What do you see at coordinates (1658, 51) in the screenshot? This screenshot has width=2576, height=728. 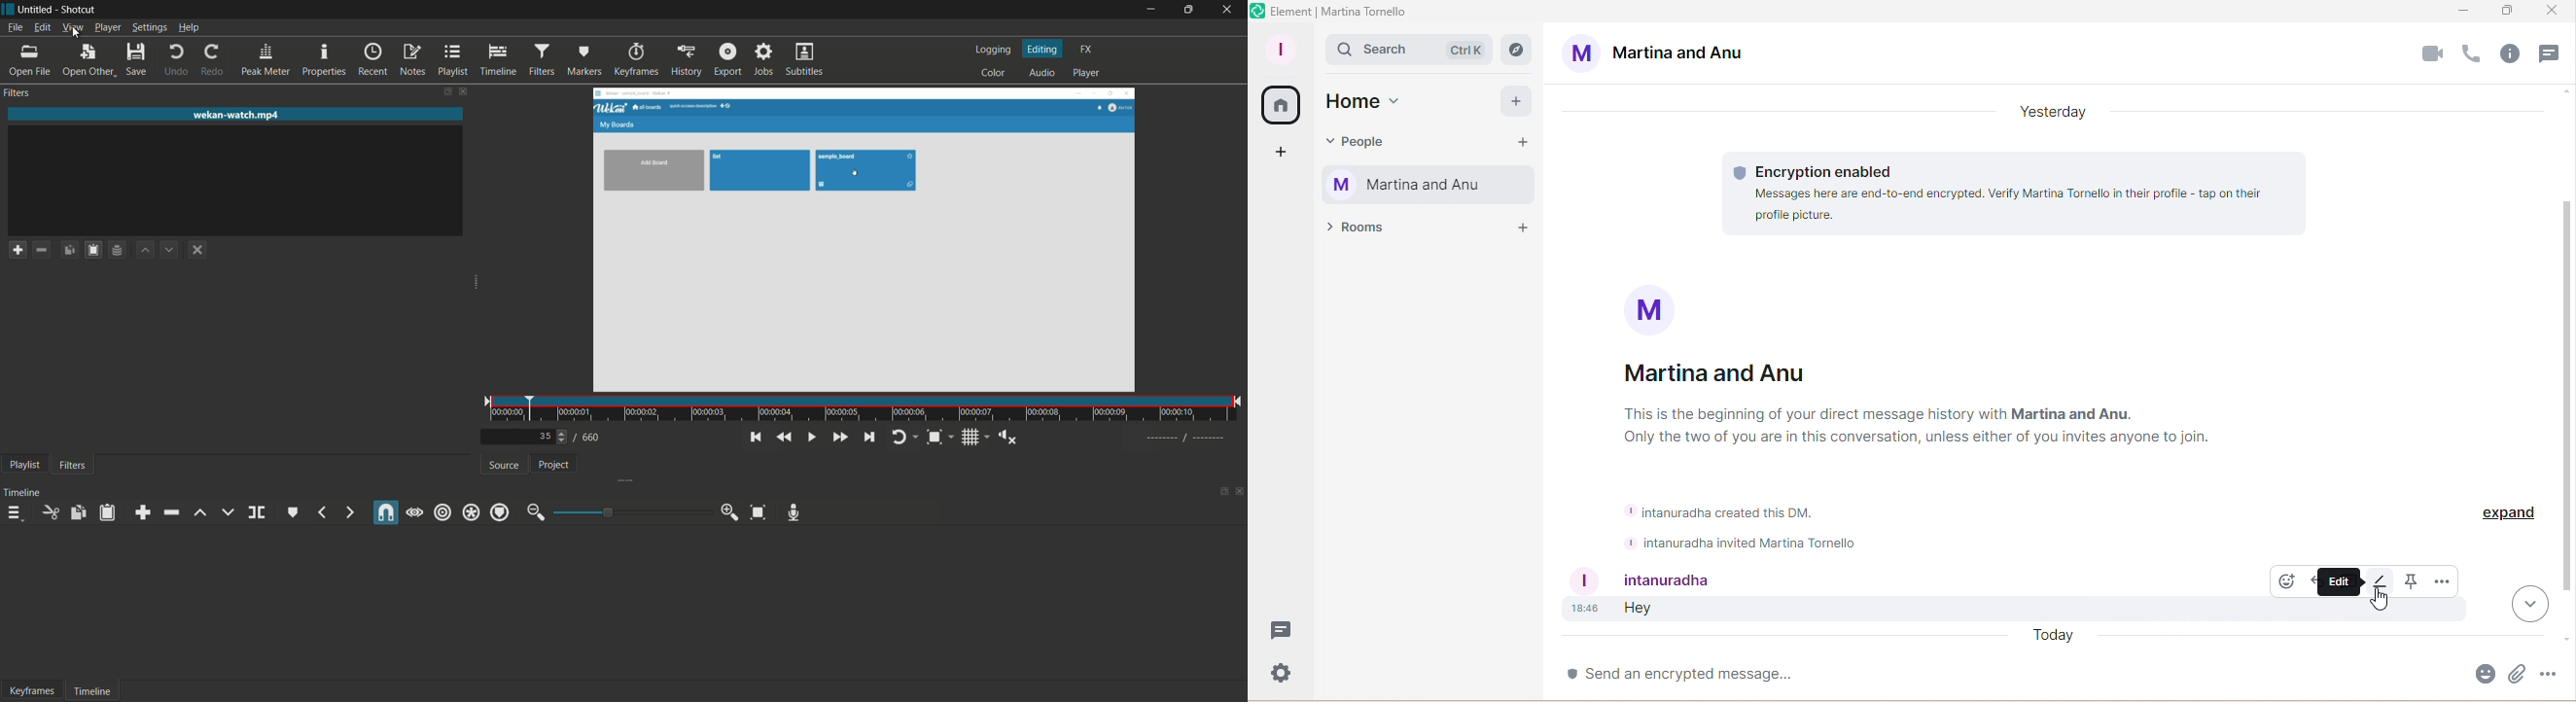 I see `Martina and Anu` at bounding box center [1658, 51].